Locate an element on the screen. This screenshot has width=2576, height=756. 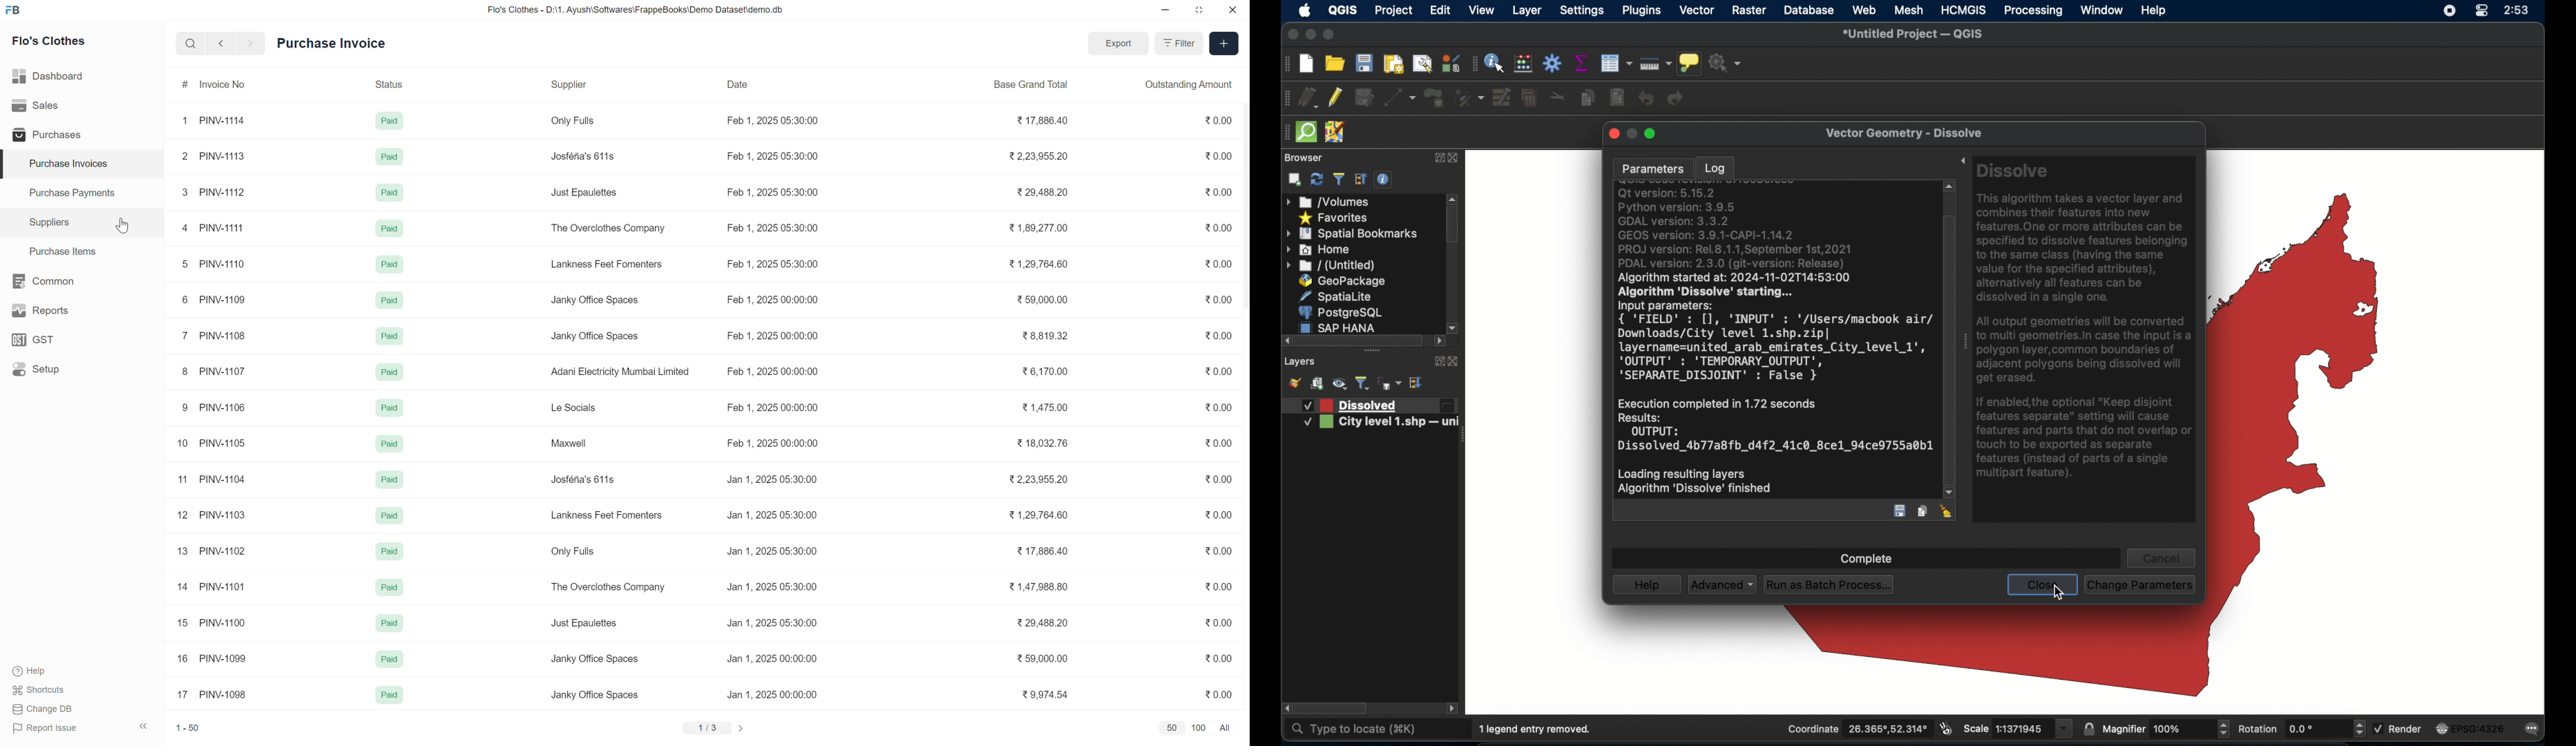
Setup is located at coordinates (36, 369).